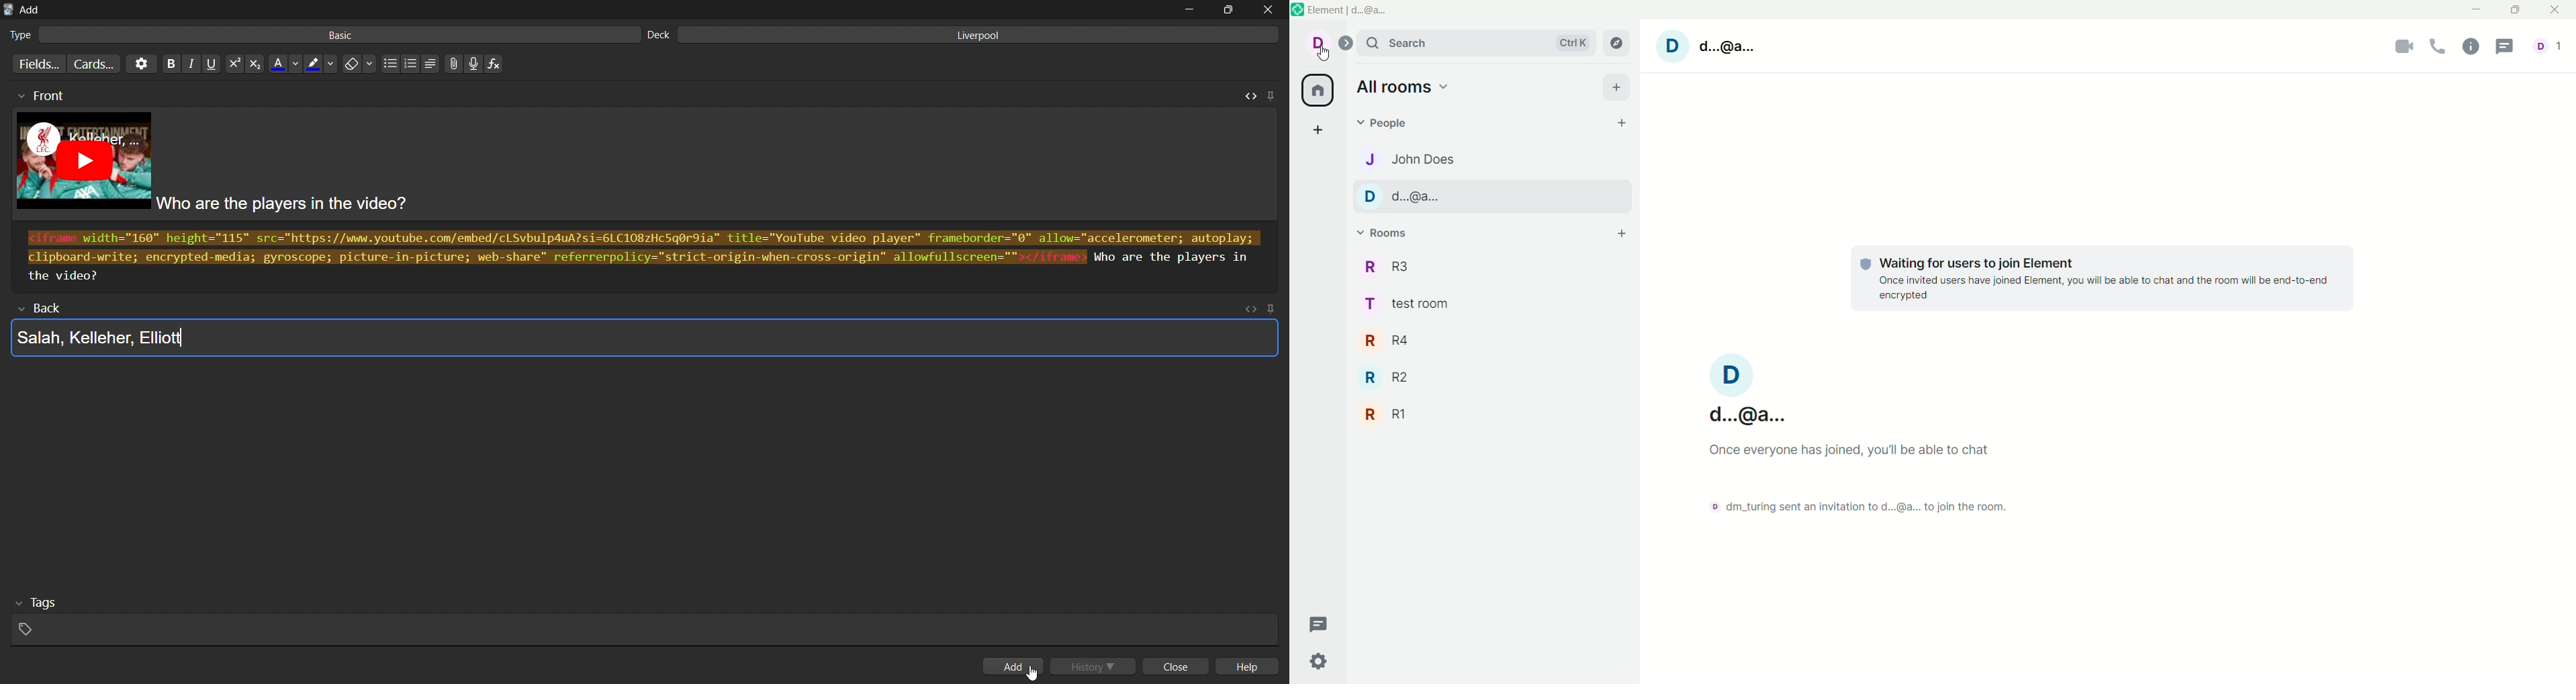  I want to click on cursor, so click(1032, 674).